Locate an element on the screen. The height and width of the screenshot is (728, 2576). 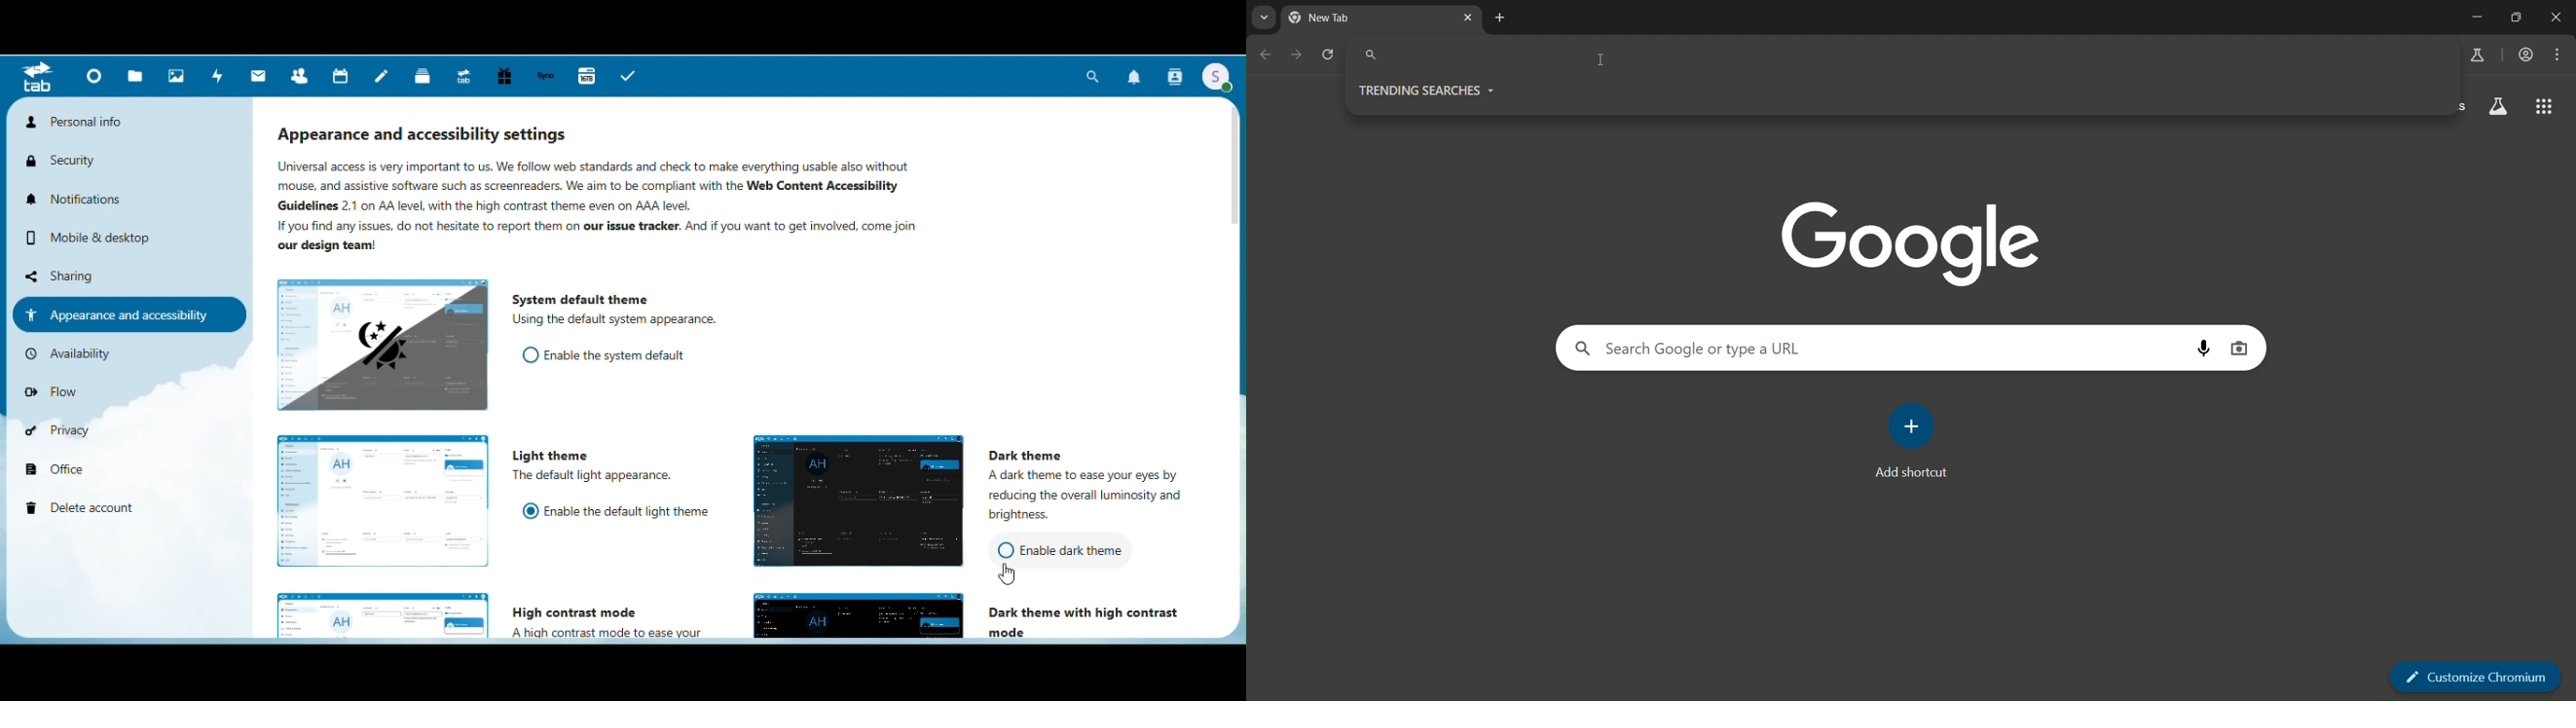
Light theme  is located at coordinates (496, 498).